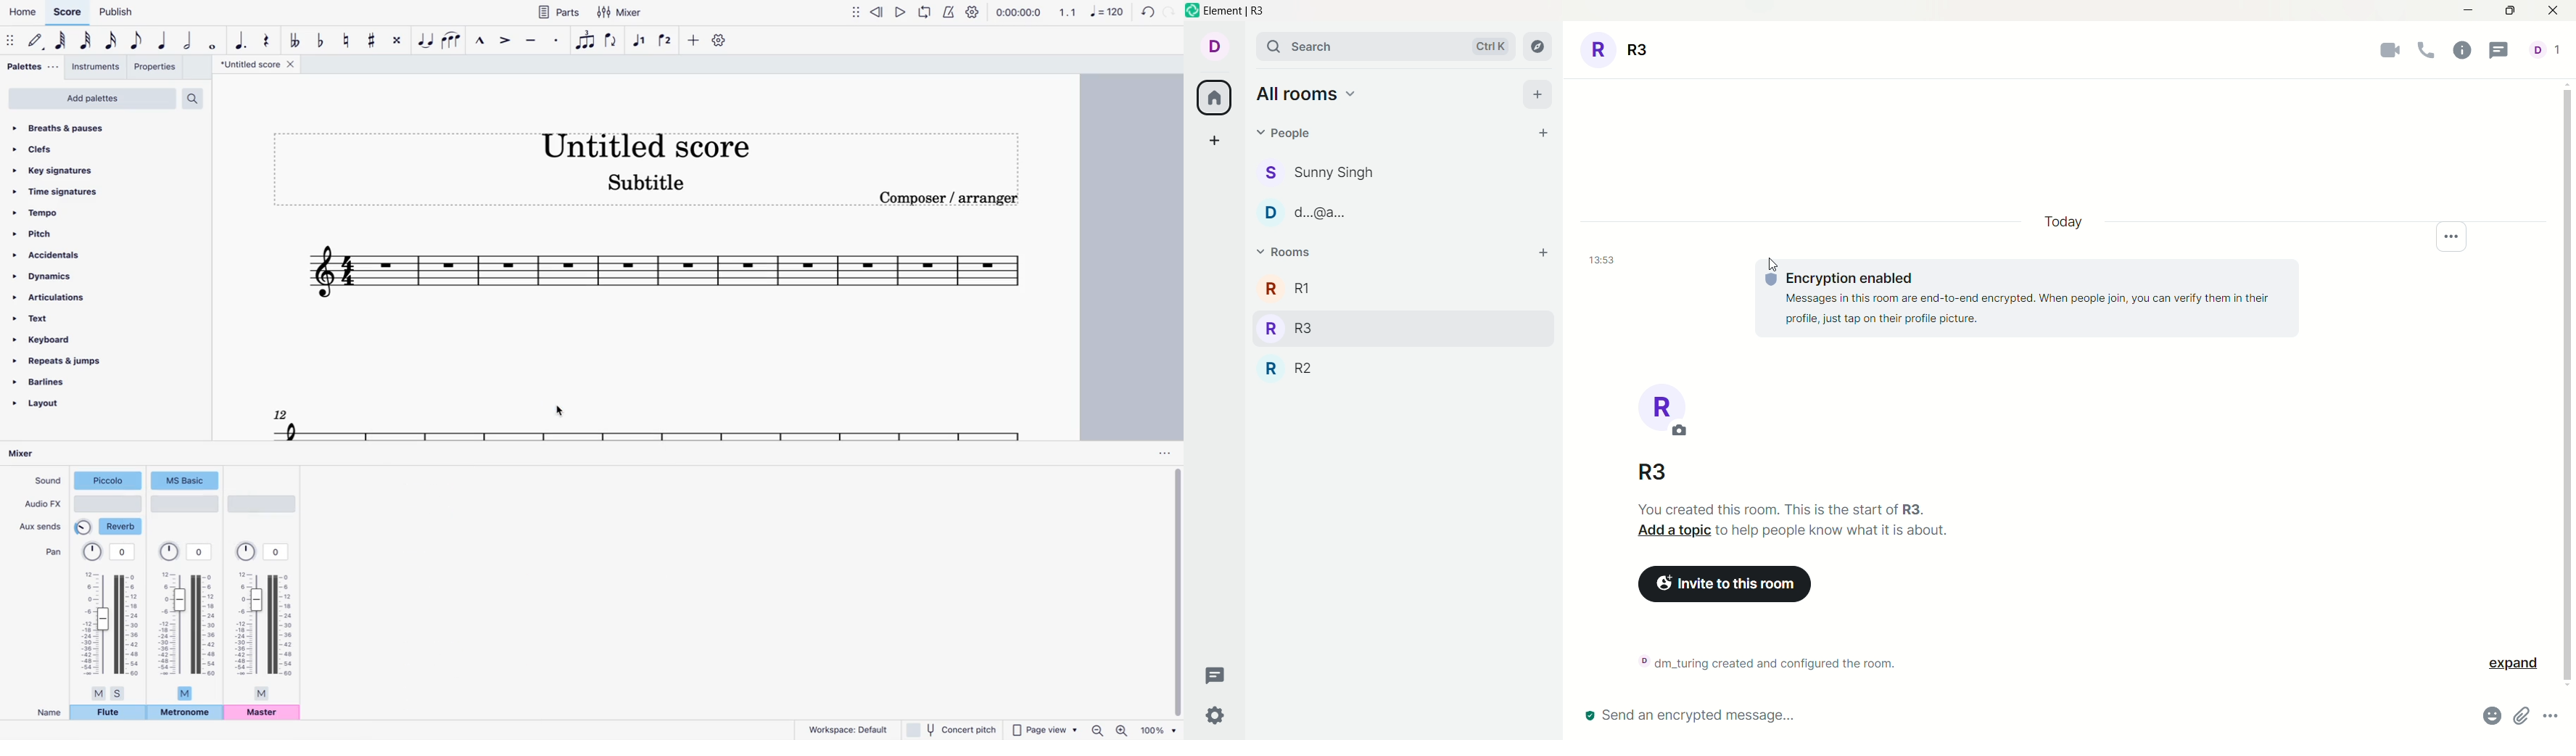  Describe the element at coordinates (645, 424) in the screenshot. I see `scale` at that location.